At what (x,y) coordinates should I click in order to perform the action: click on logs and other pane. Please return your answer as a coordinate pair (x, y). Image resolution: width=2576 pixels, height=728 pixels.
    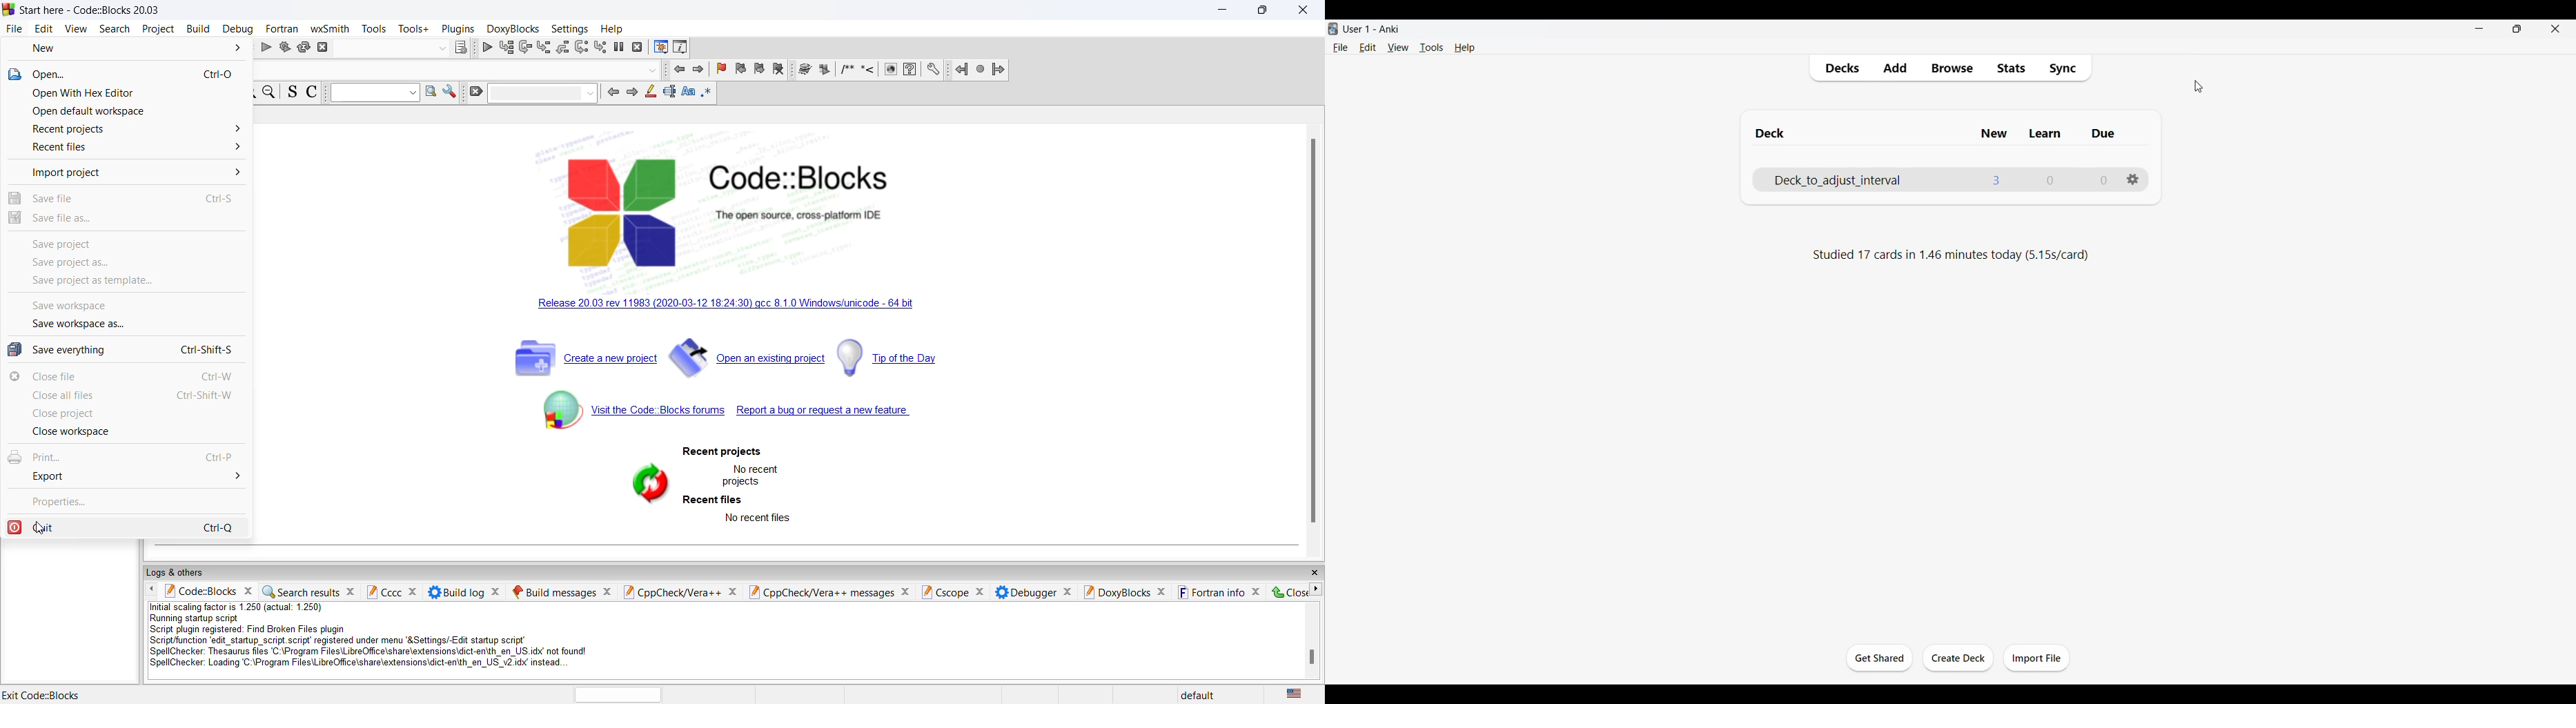
    Looking at the image, I should click on (731, 572).